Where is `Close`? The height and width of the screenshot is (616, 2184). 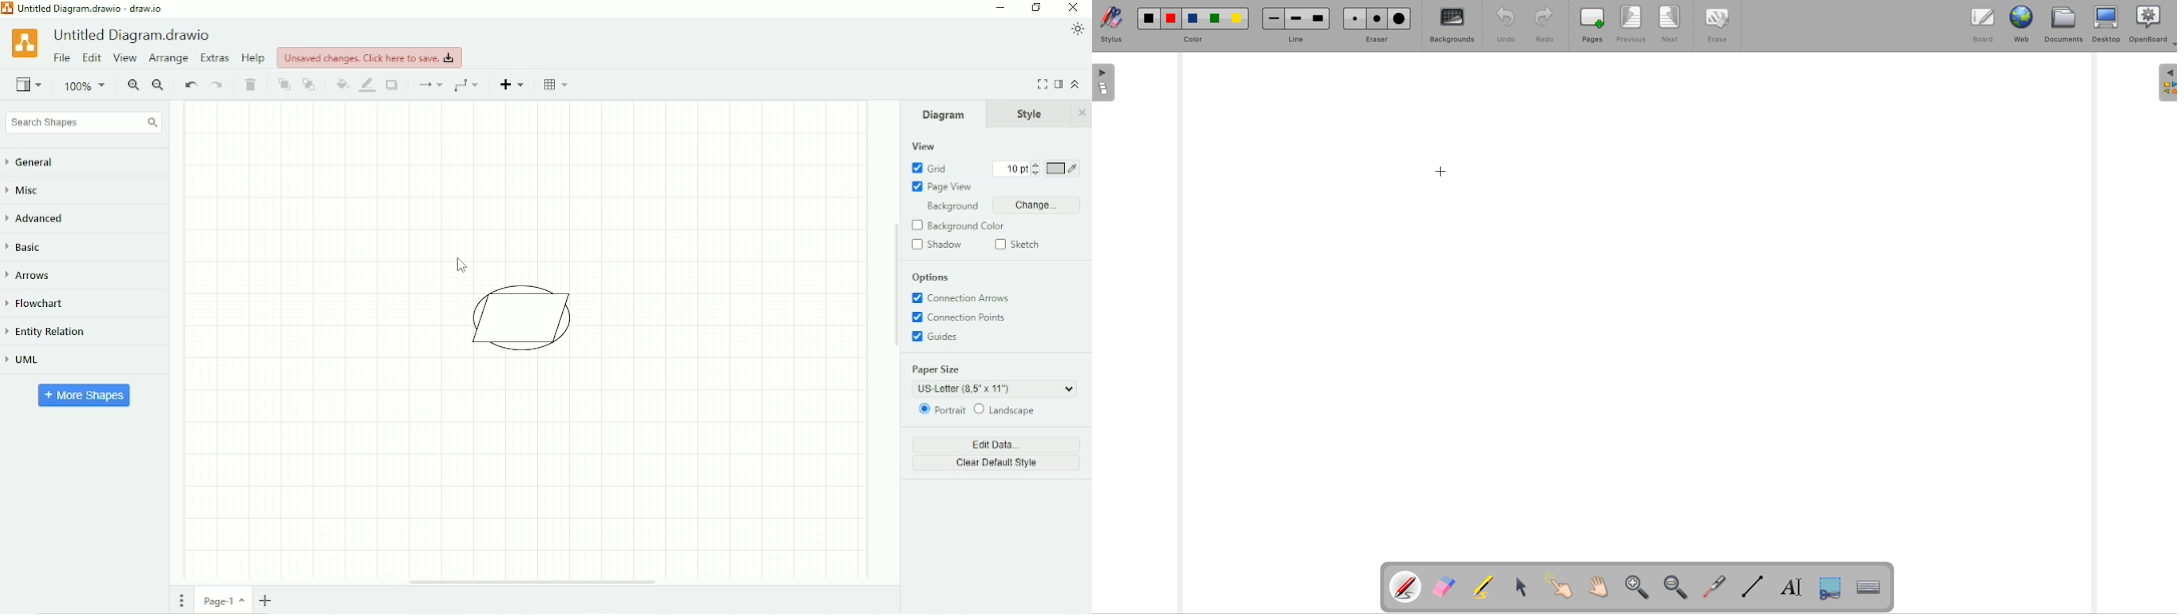 Close is located at coordinates (1082, 113).